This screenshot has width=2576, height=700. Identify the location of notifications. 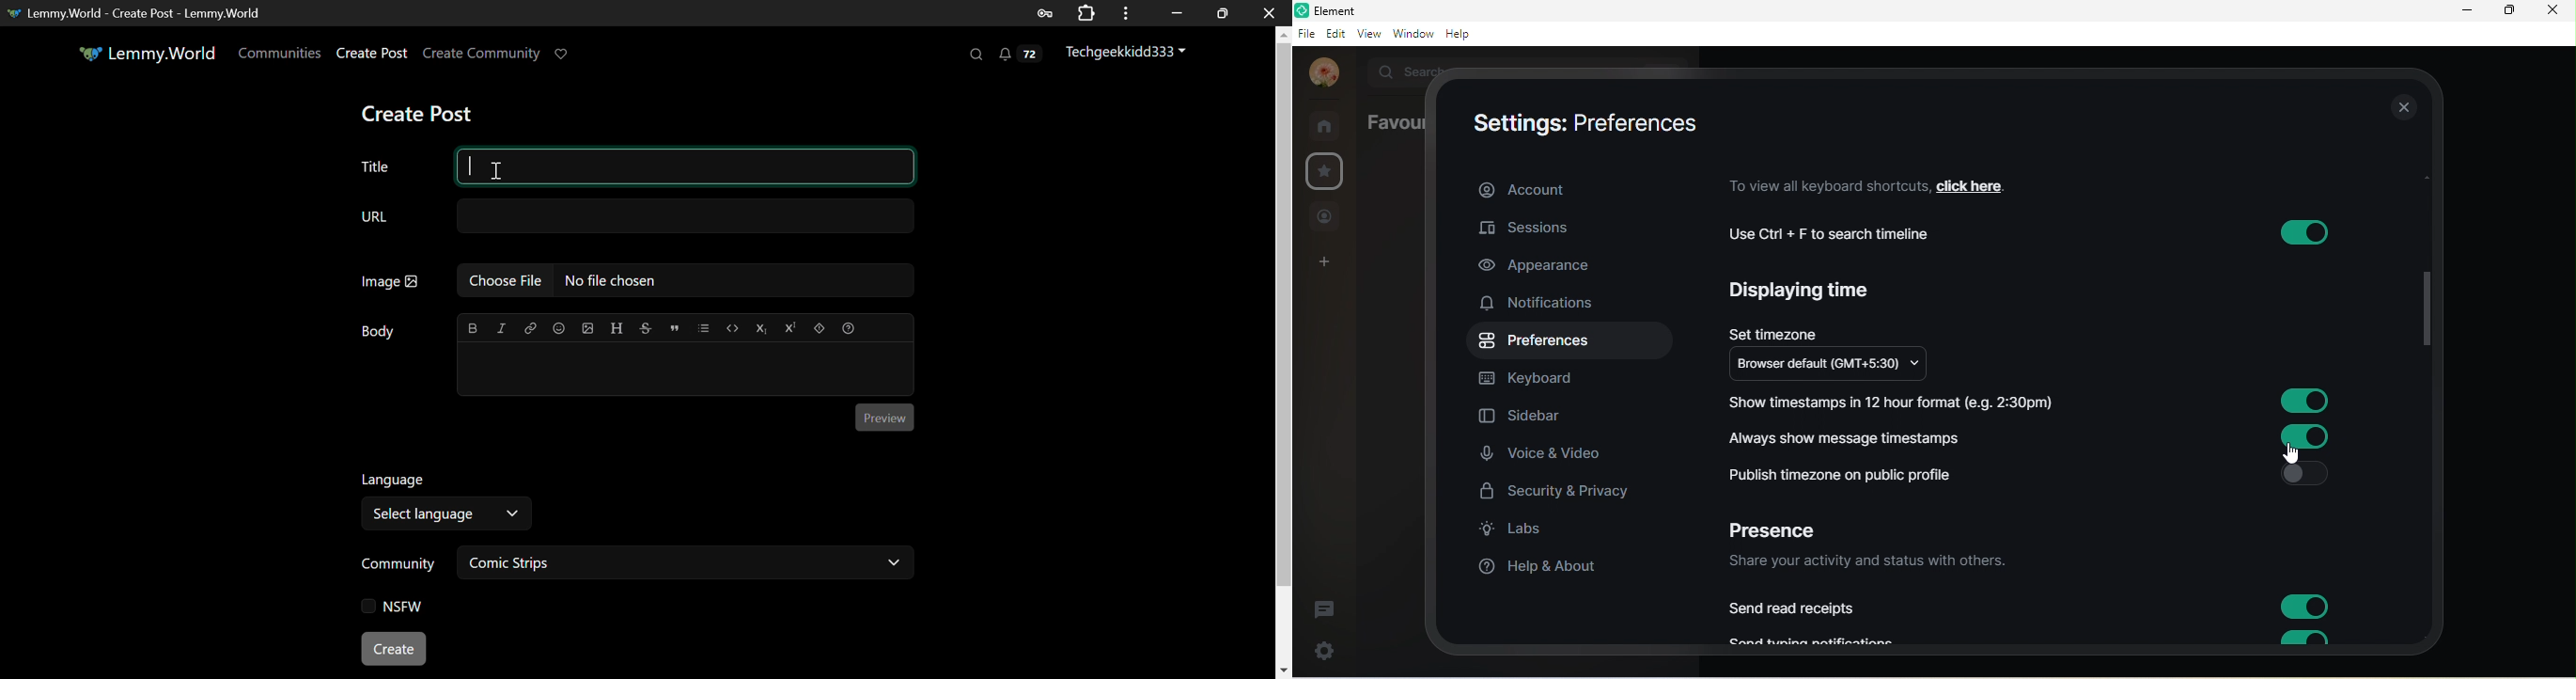
(1546, 305).